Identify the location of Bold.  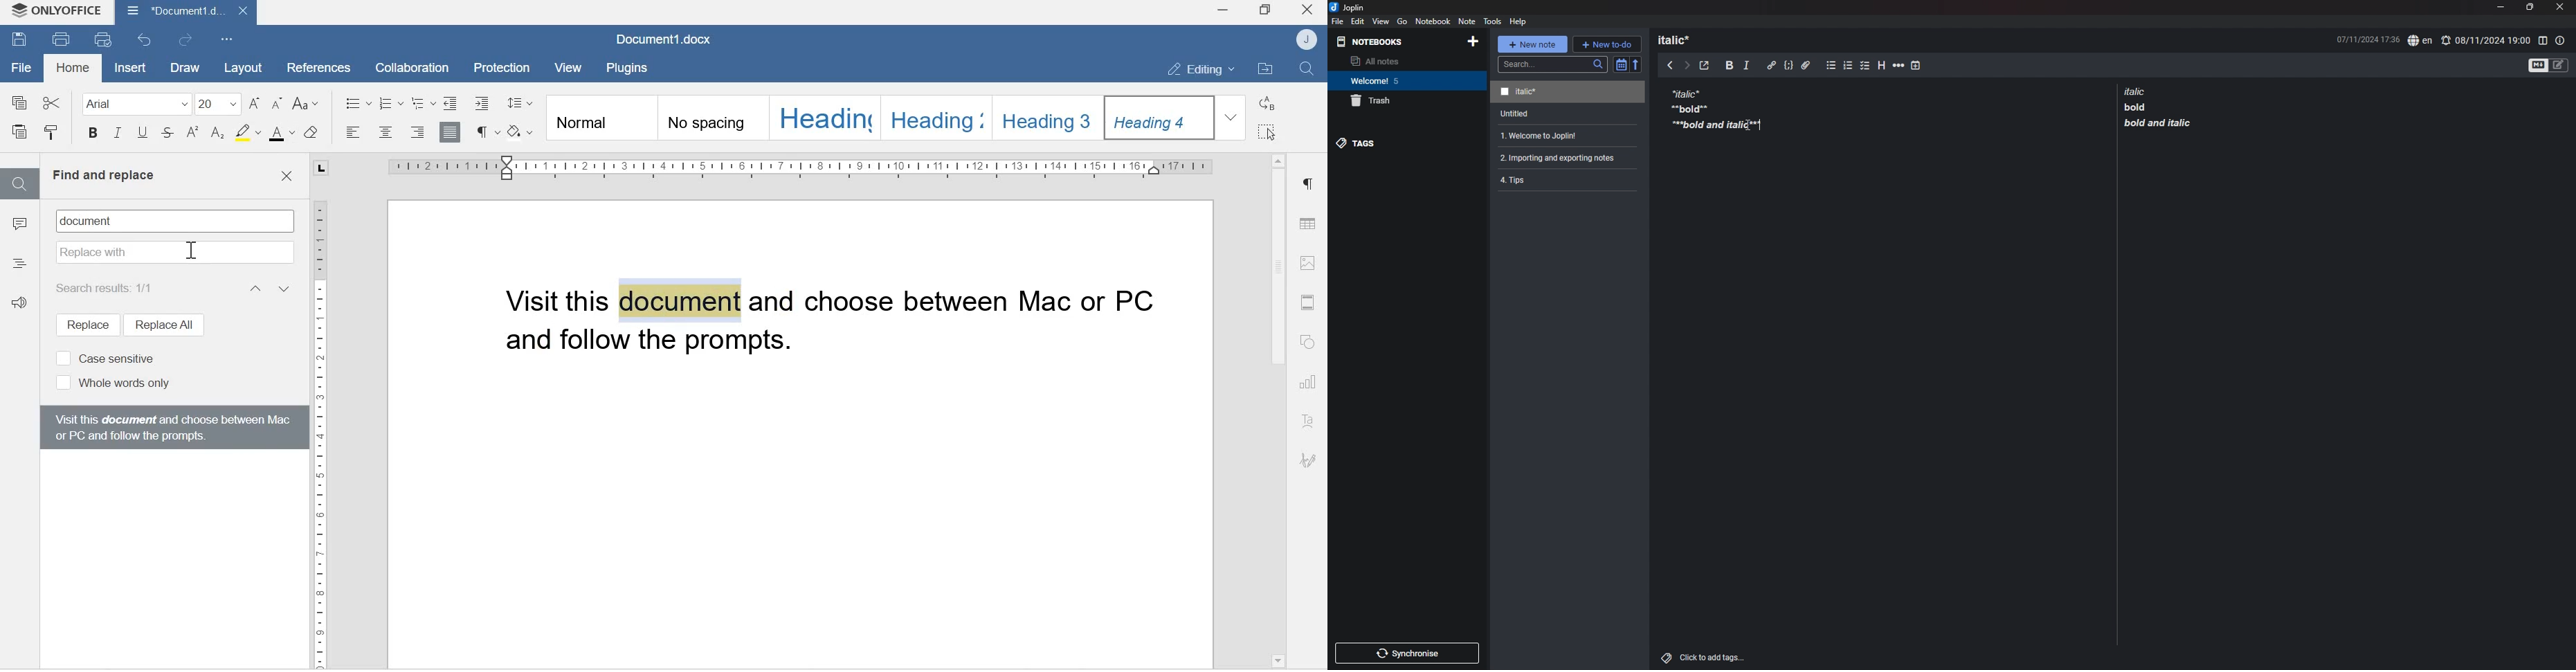
(93, 135).